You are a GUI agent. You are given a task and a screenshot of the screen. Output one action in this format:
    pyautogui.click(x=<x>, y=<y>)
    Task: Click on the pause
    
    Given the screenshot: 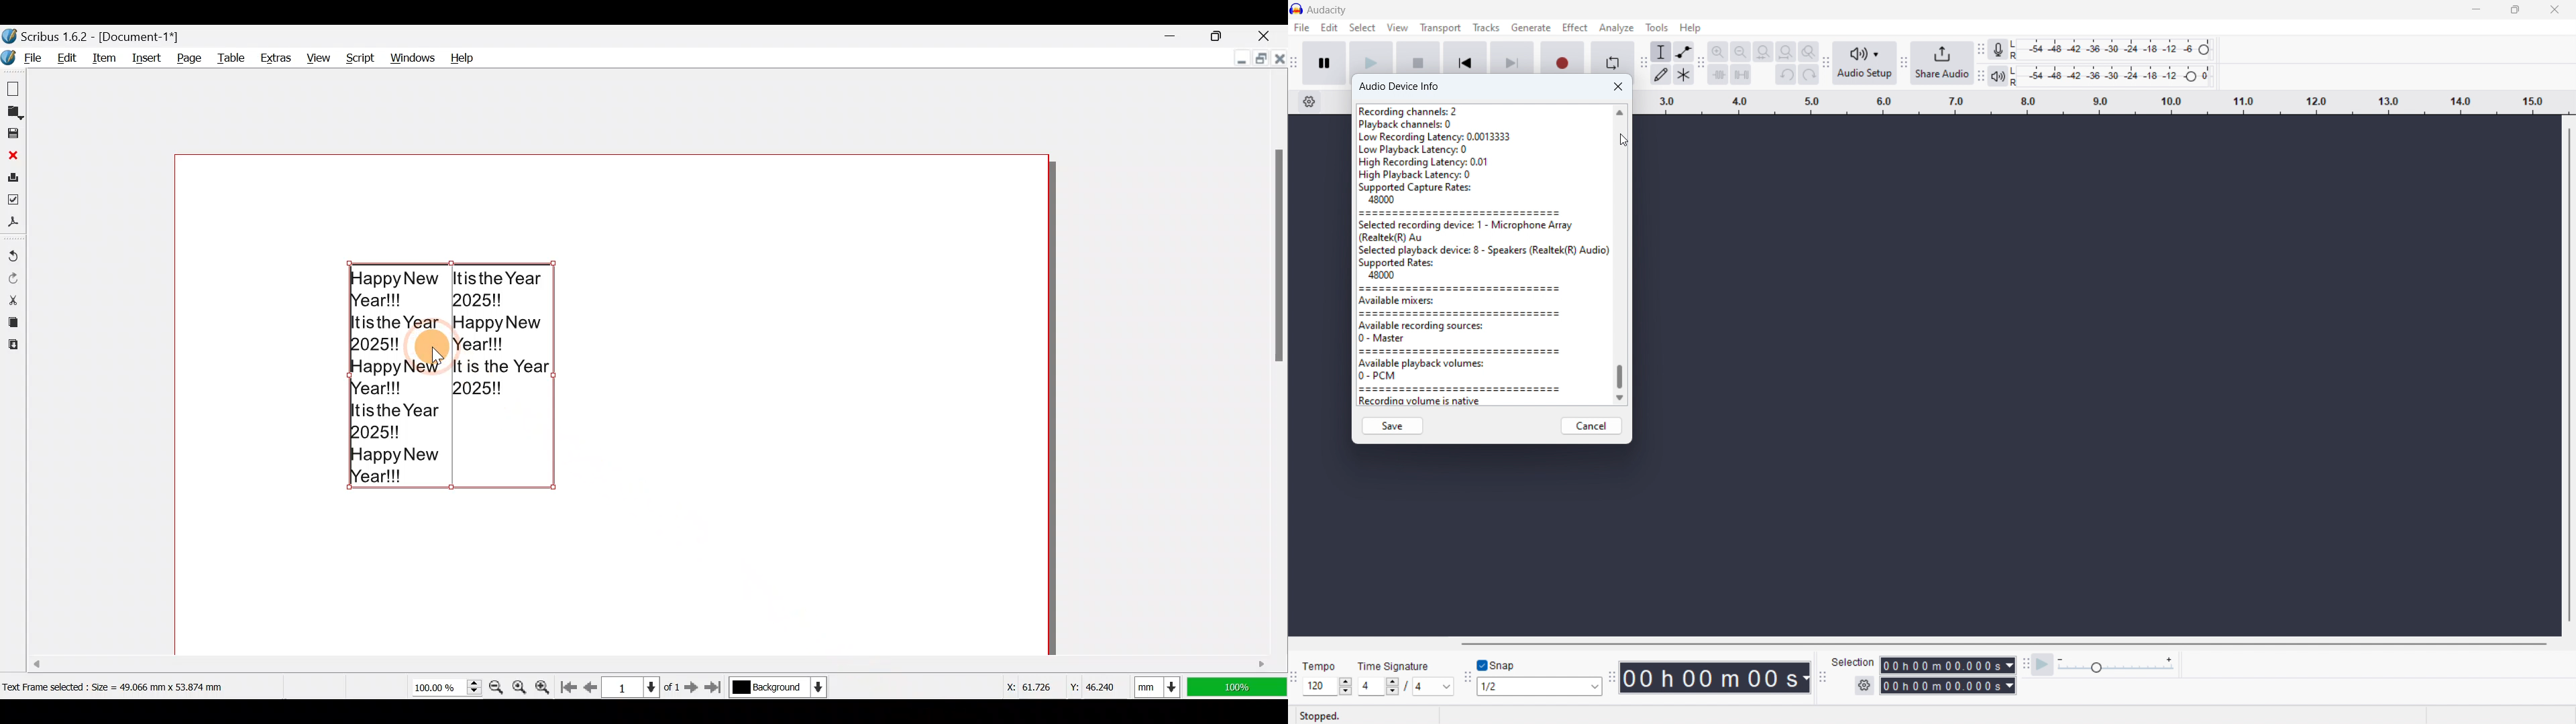 What is the action you would take?
    pyautogui.click(x=1324, y=63)
    